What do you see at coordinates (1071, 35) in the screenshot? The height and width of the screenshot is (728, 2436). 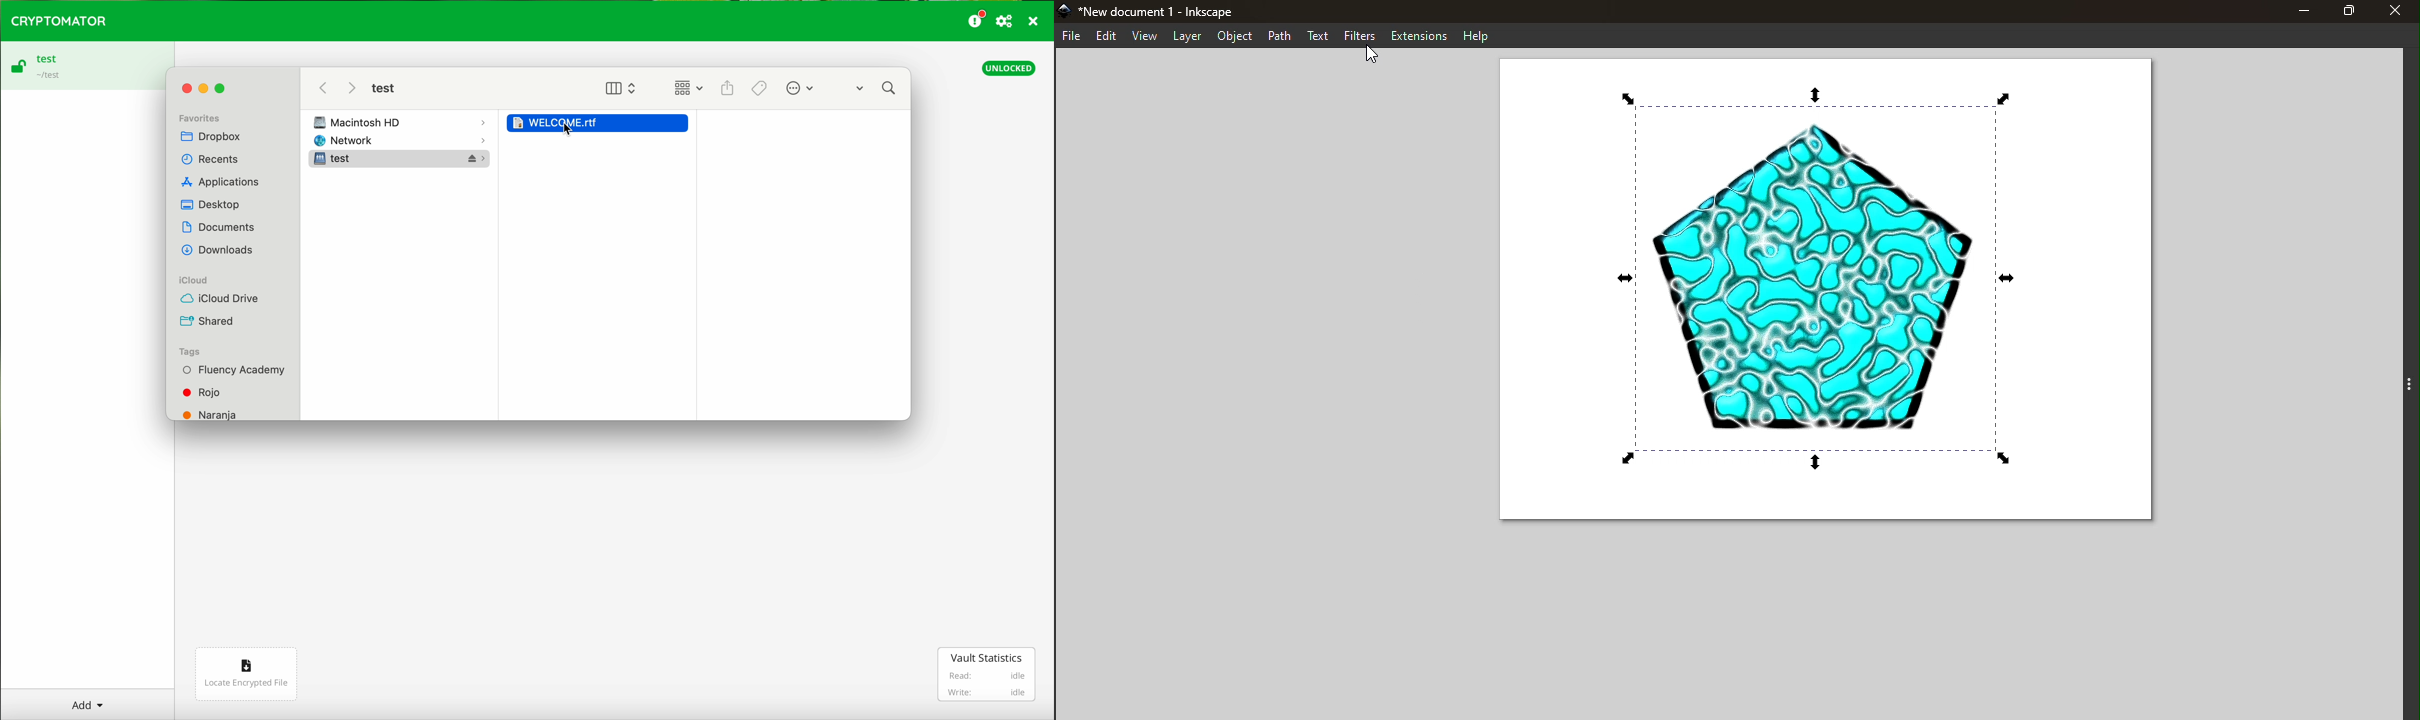 I see `File` at bounding box center [1071, 35].